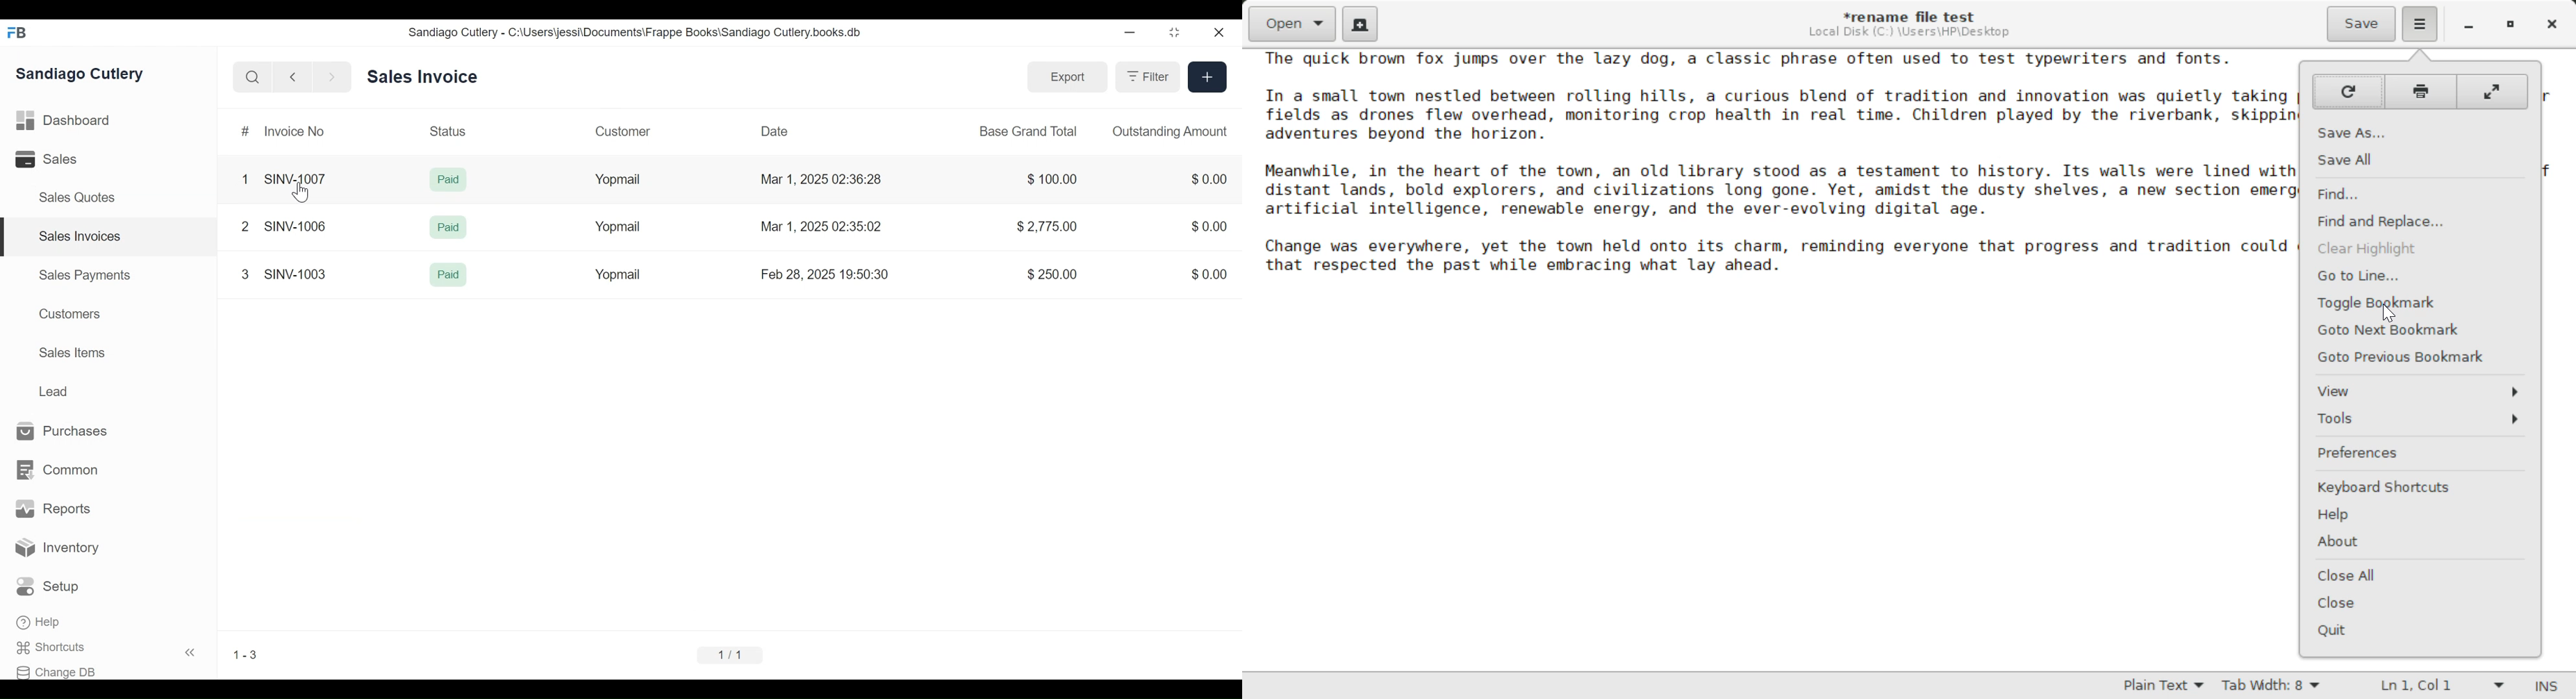 The height and width of the screenshot is (700, 2576). What do you see at coordinates (2418, 221) in the screenshot?
I see `Find and Replace` at bounding box center [2418, 221].